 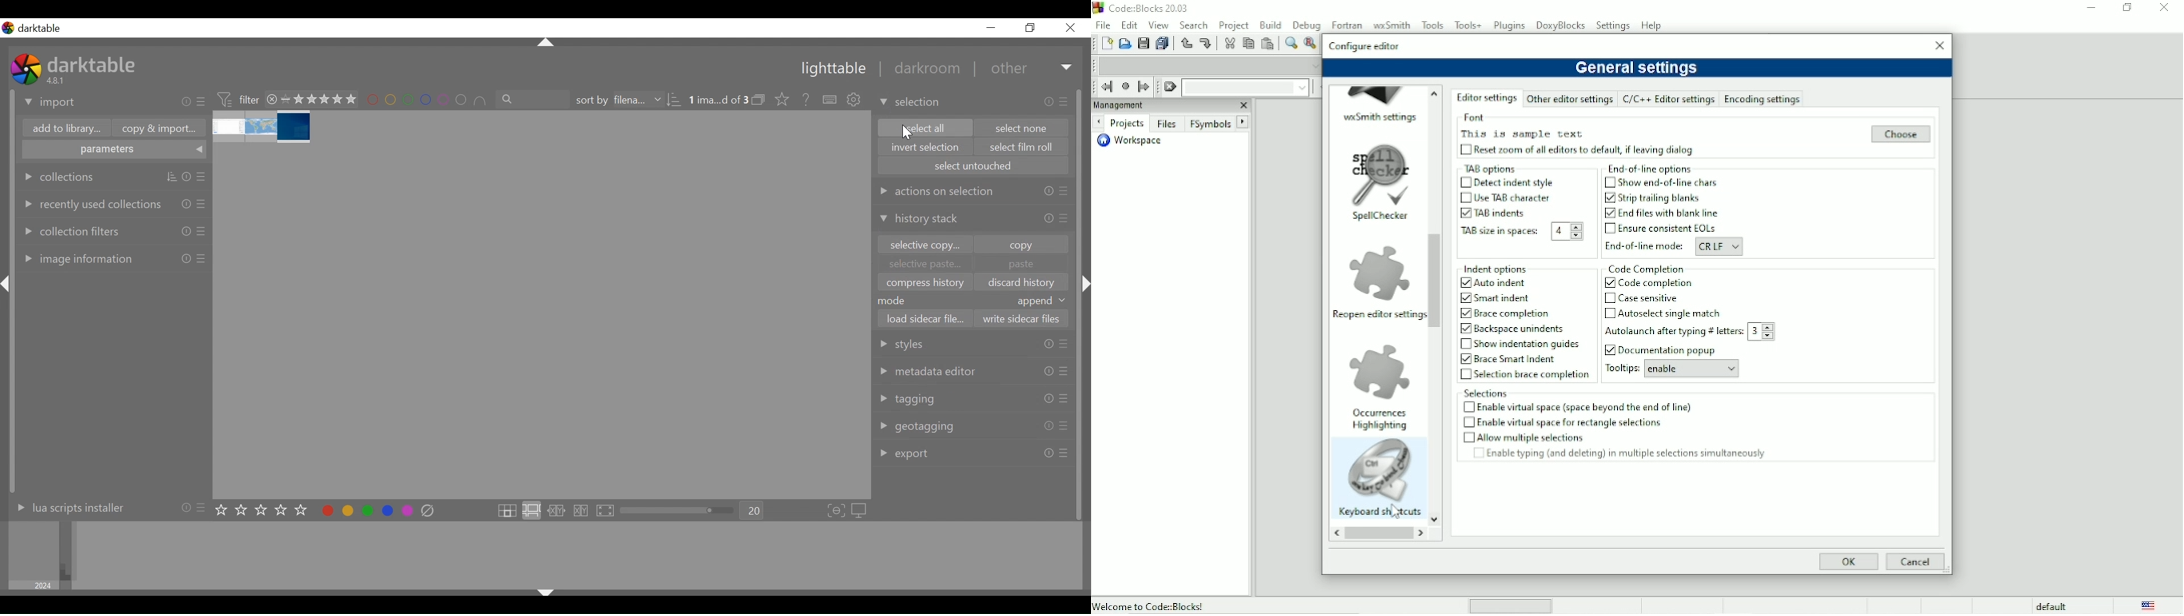 What do you see at coordinates (1463, 313) in the screenshot?
I see `` at bounding box center [1463, 313].